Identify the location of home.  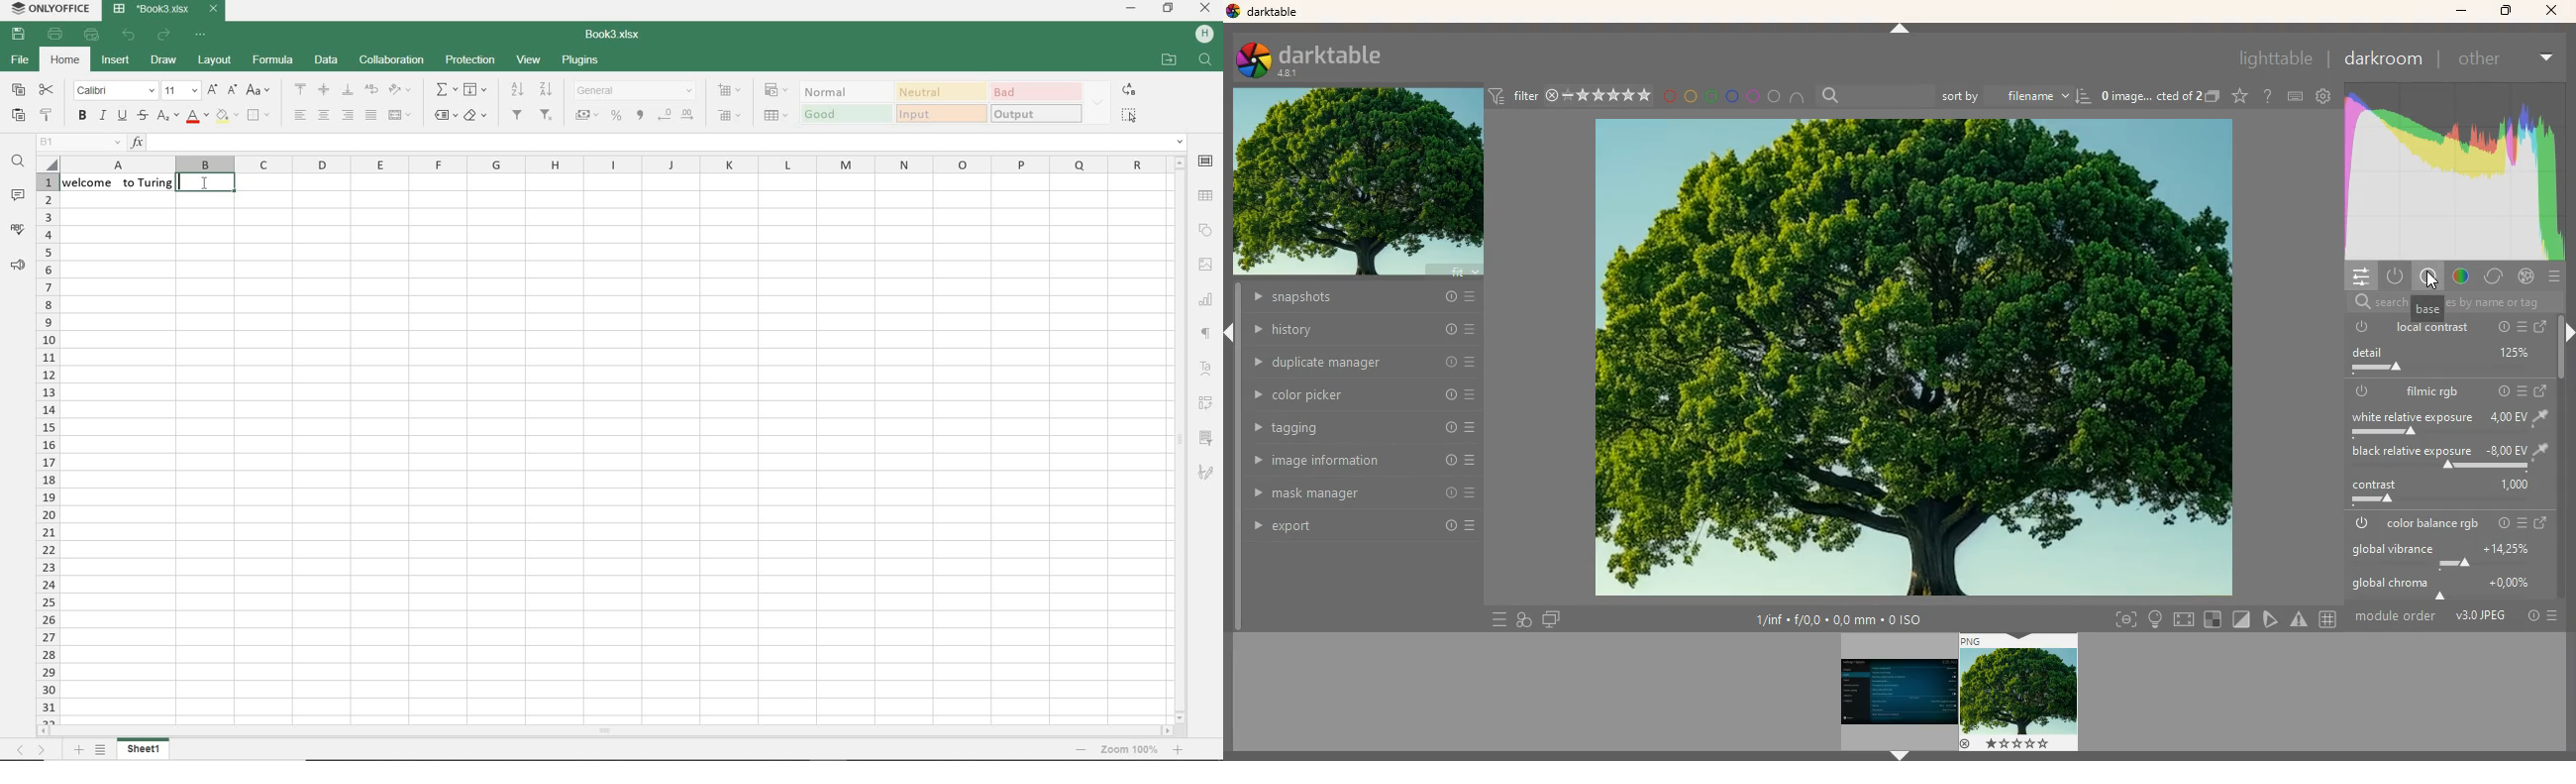
(65, 61).